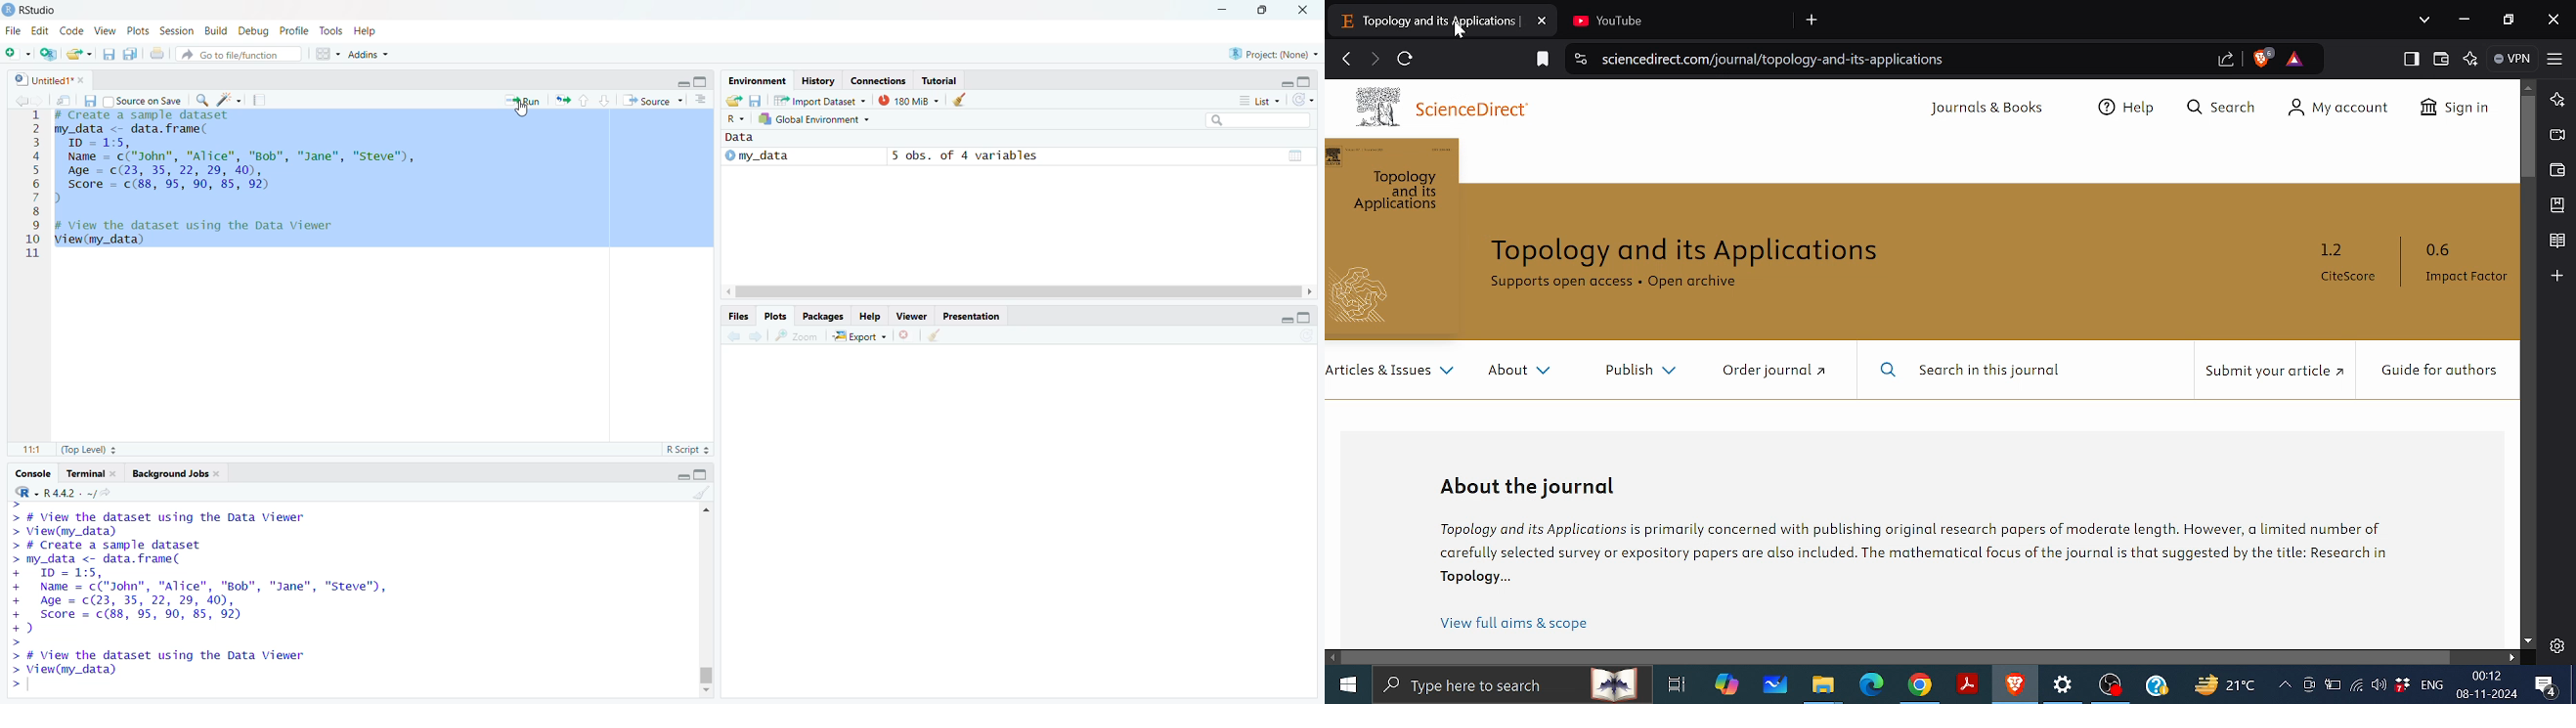 The width and height of the screenshot is (2576, 728). Describe the element at coordinates (1426, 20) in the screenshot. I see `Current tab` at that location.